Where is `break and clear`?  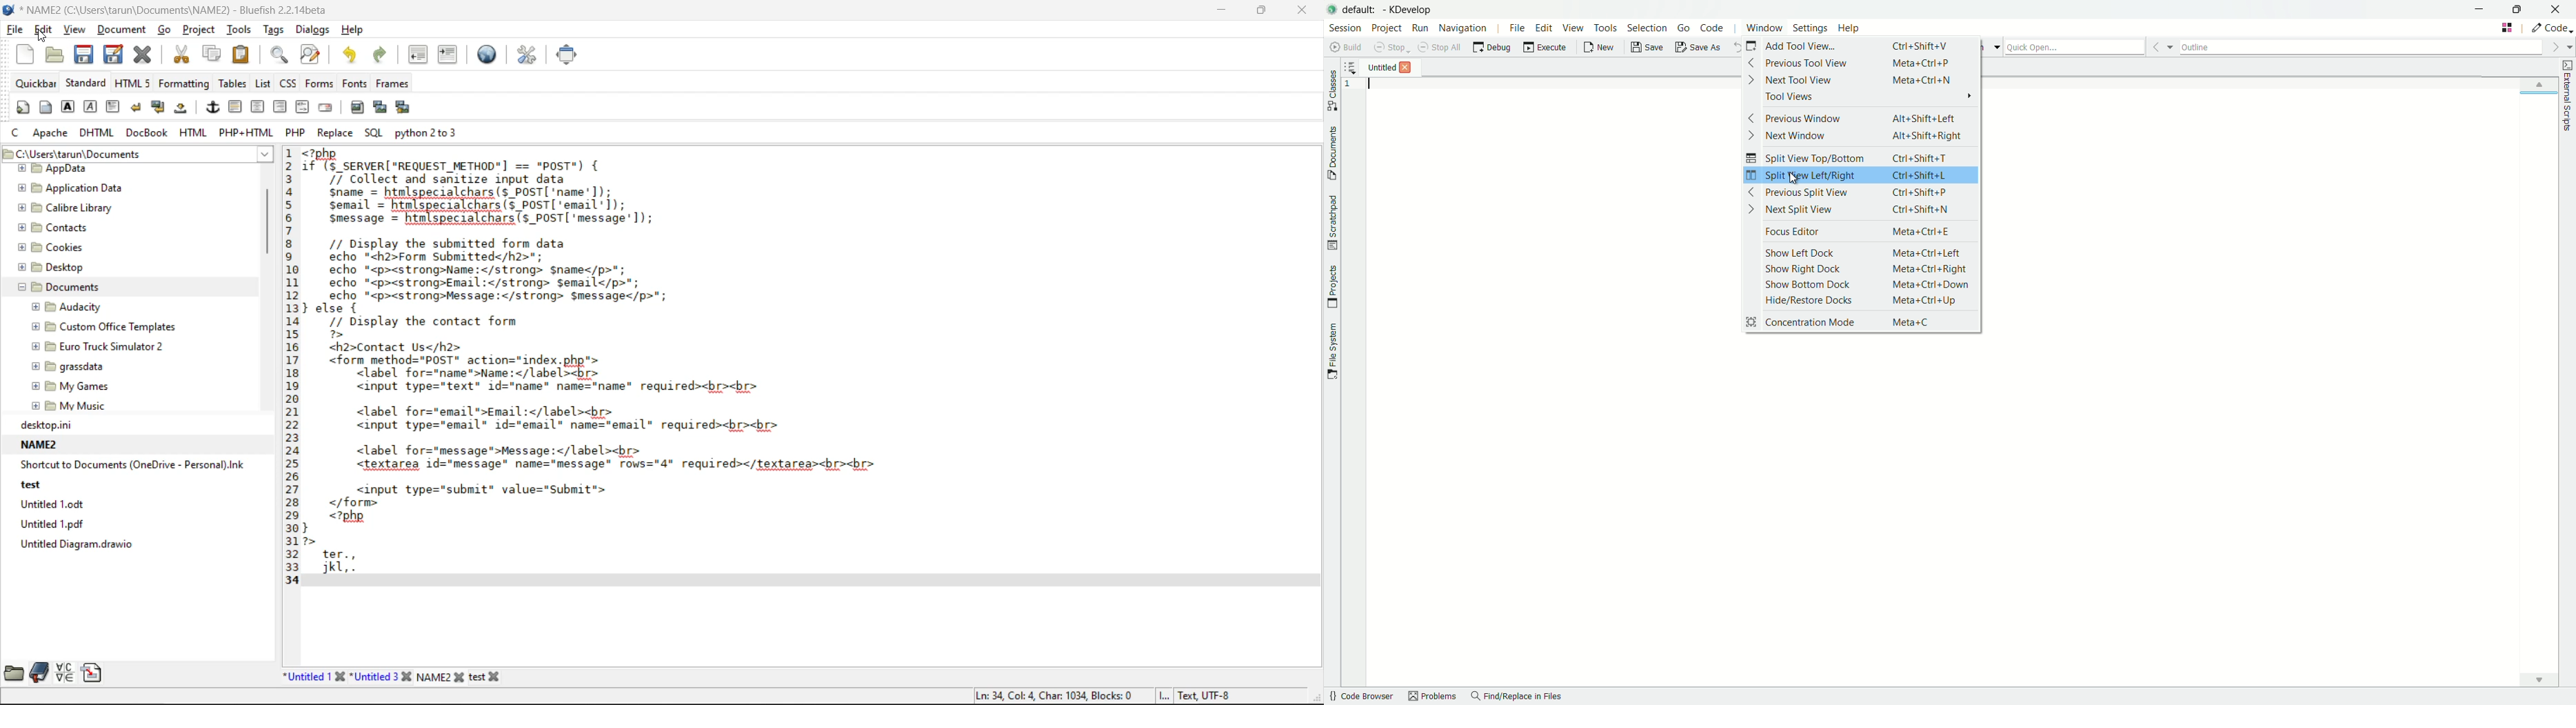
break and clear is located at coordinates (159, 109).